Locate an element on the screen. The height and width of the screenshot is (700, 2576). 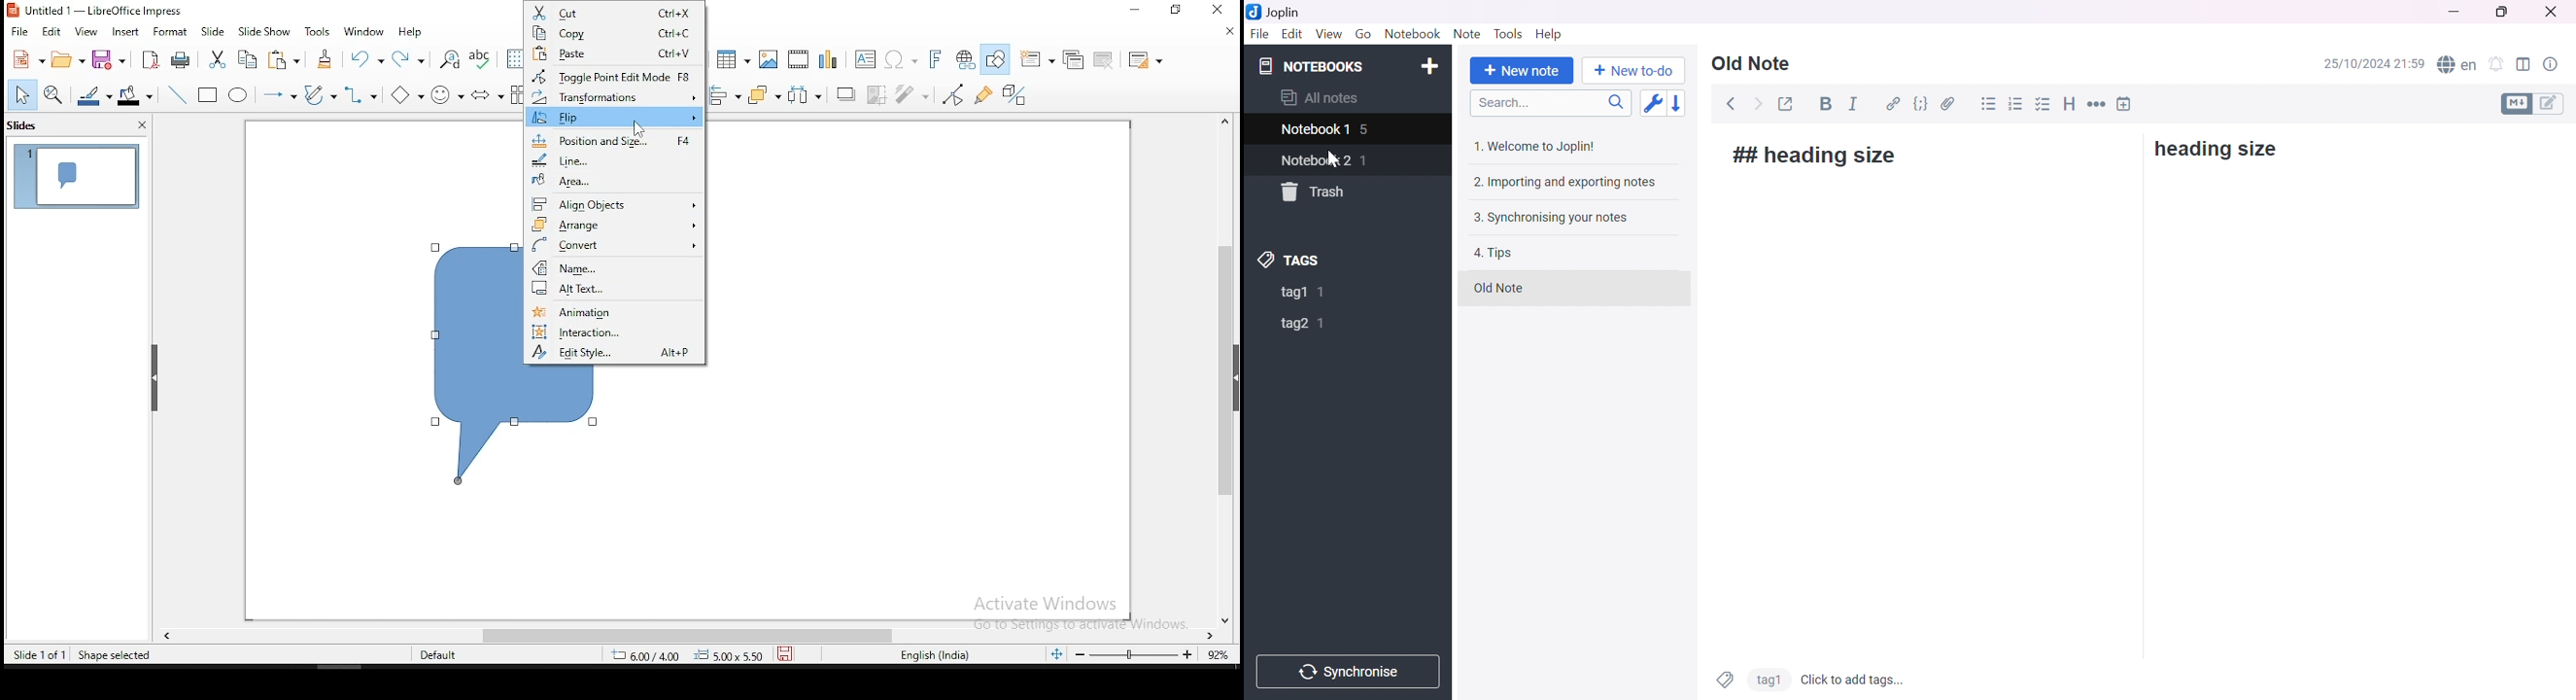
Bold is located at coordinates (1825, 104).